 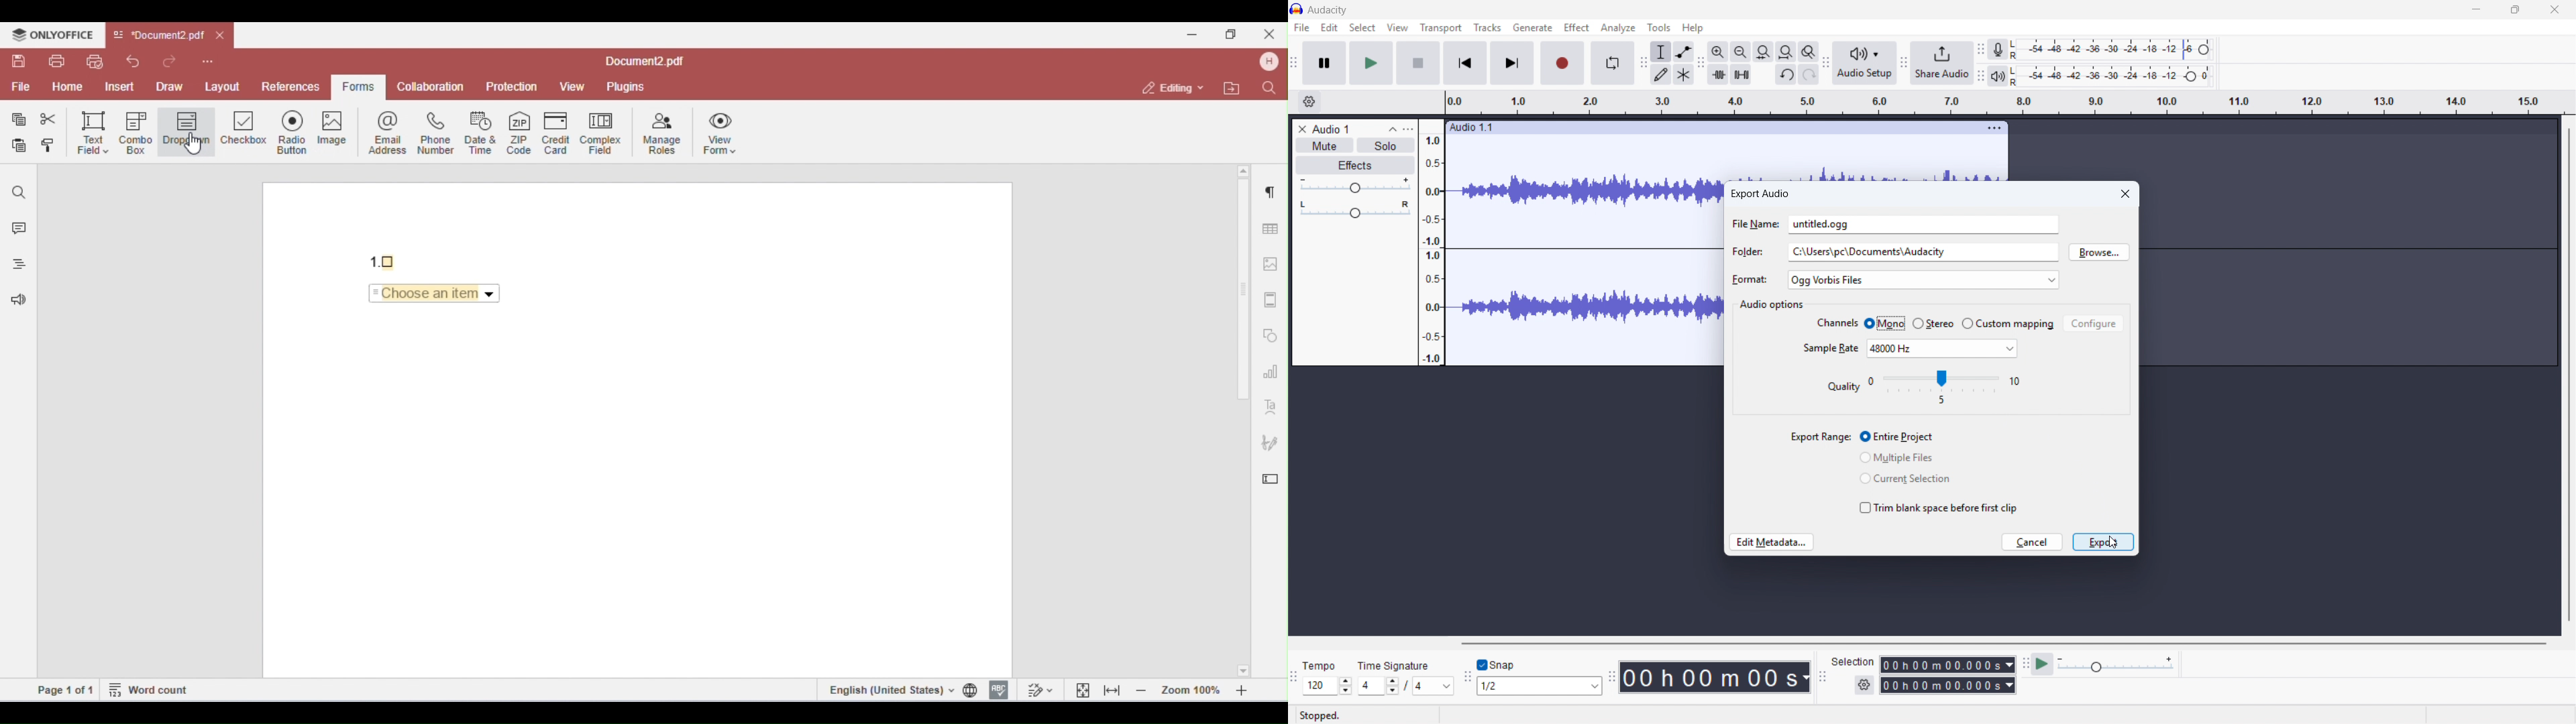 I want to click on playback level , so click(x=2115, y=76).